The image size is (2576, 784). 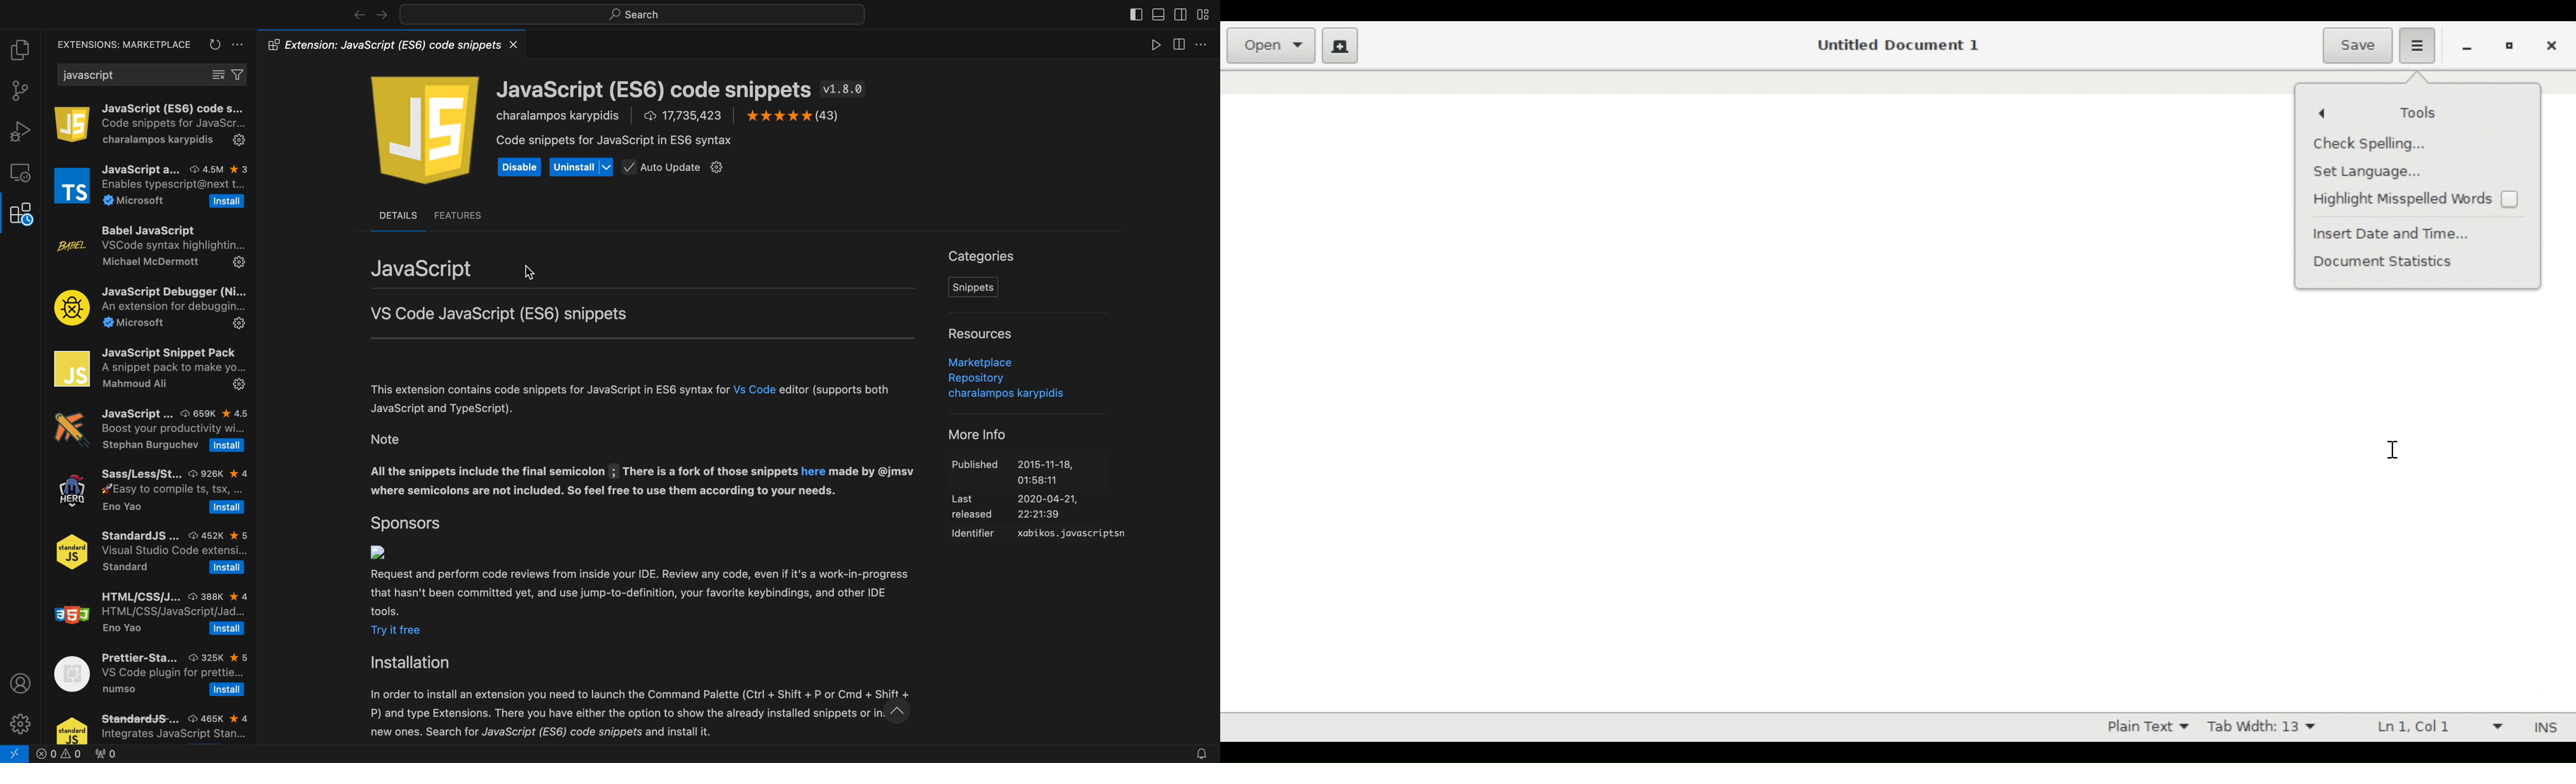 I want to click on JavaScript, so click(x=428, y=269).